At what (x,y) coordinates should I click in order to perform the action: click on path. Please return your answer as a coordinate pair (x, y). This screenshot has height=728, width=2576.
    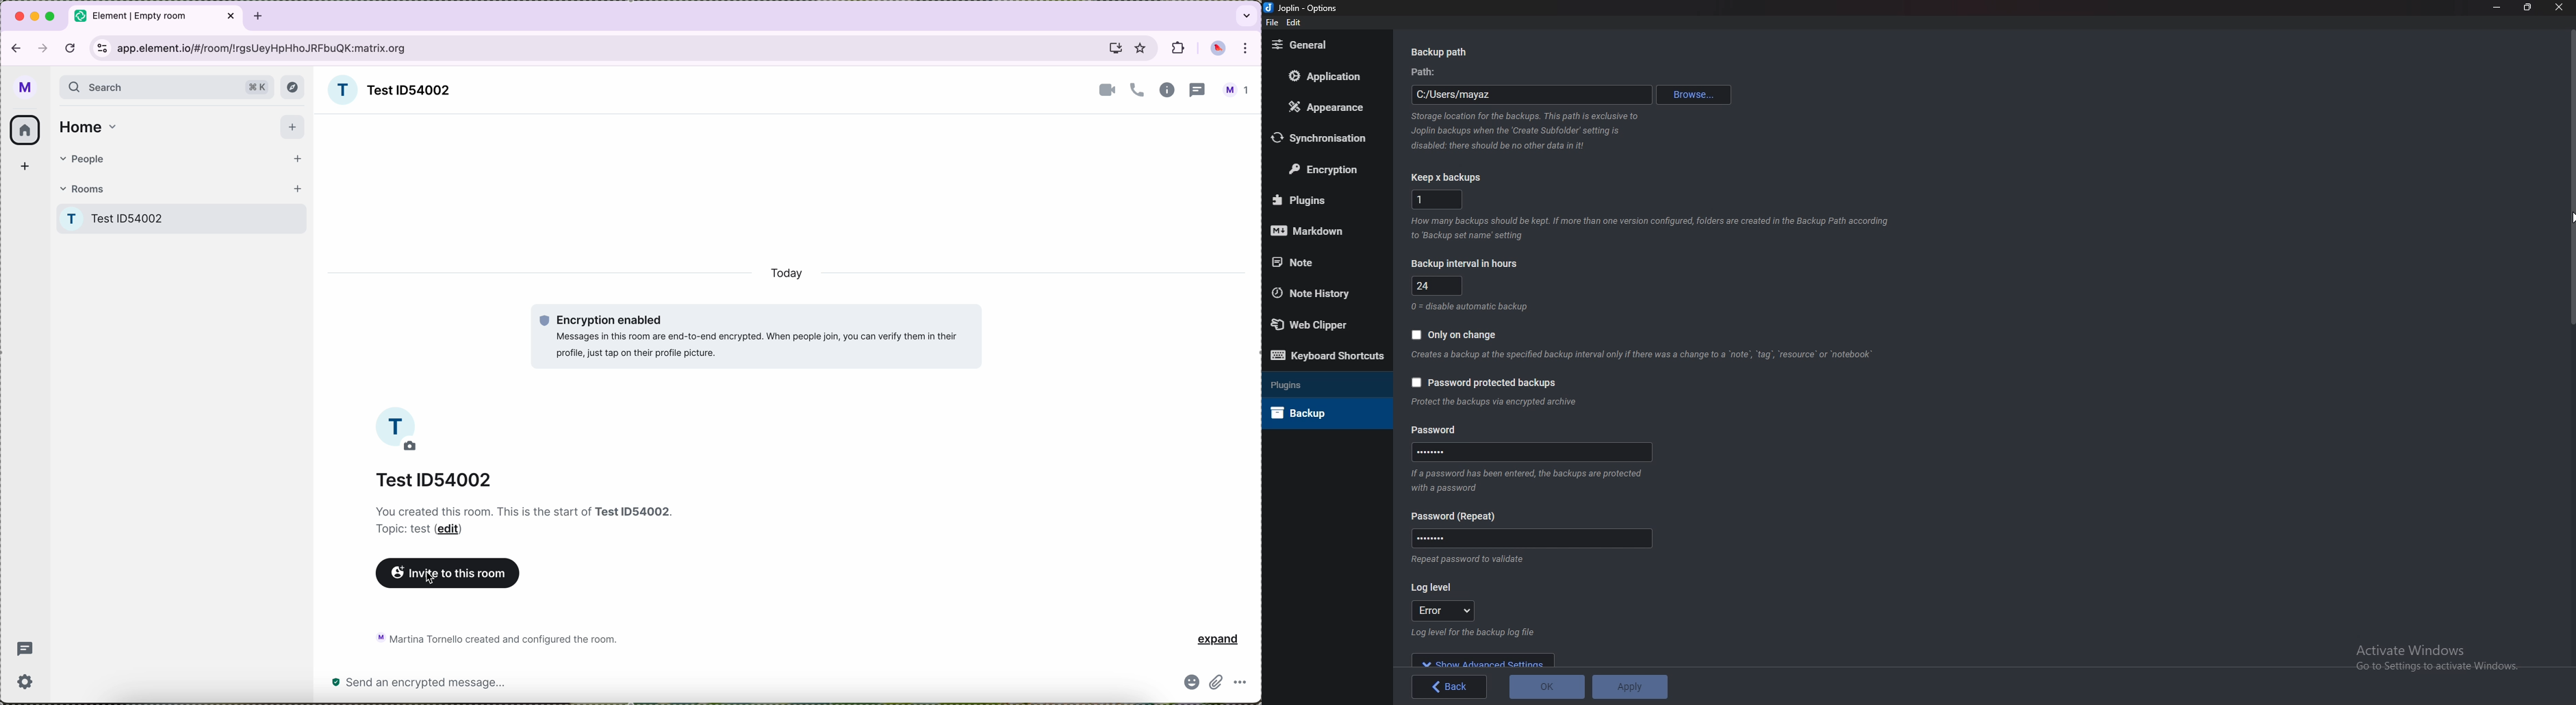
    Looking at the image, I should click on (1531, 95).